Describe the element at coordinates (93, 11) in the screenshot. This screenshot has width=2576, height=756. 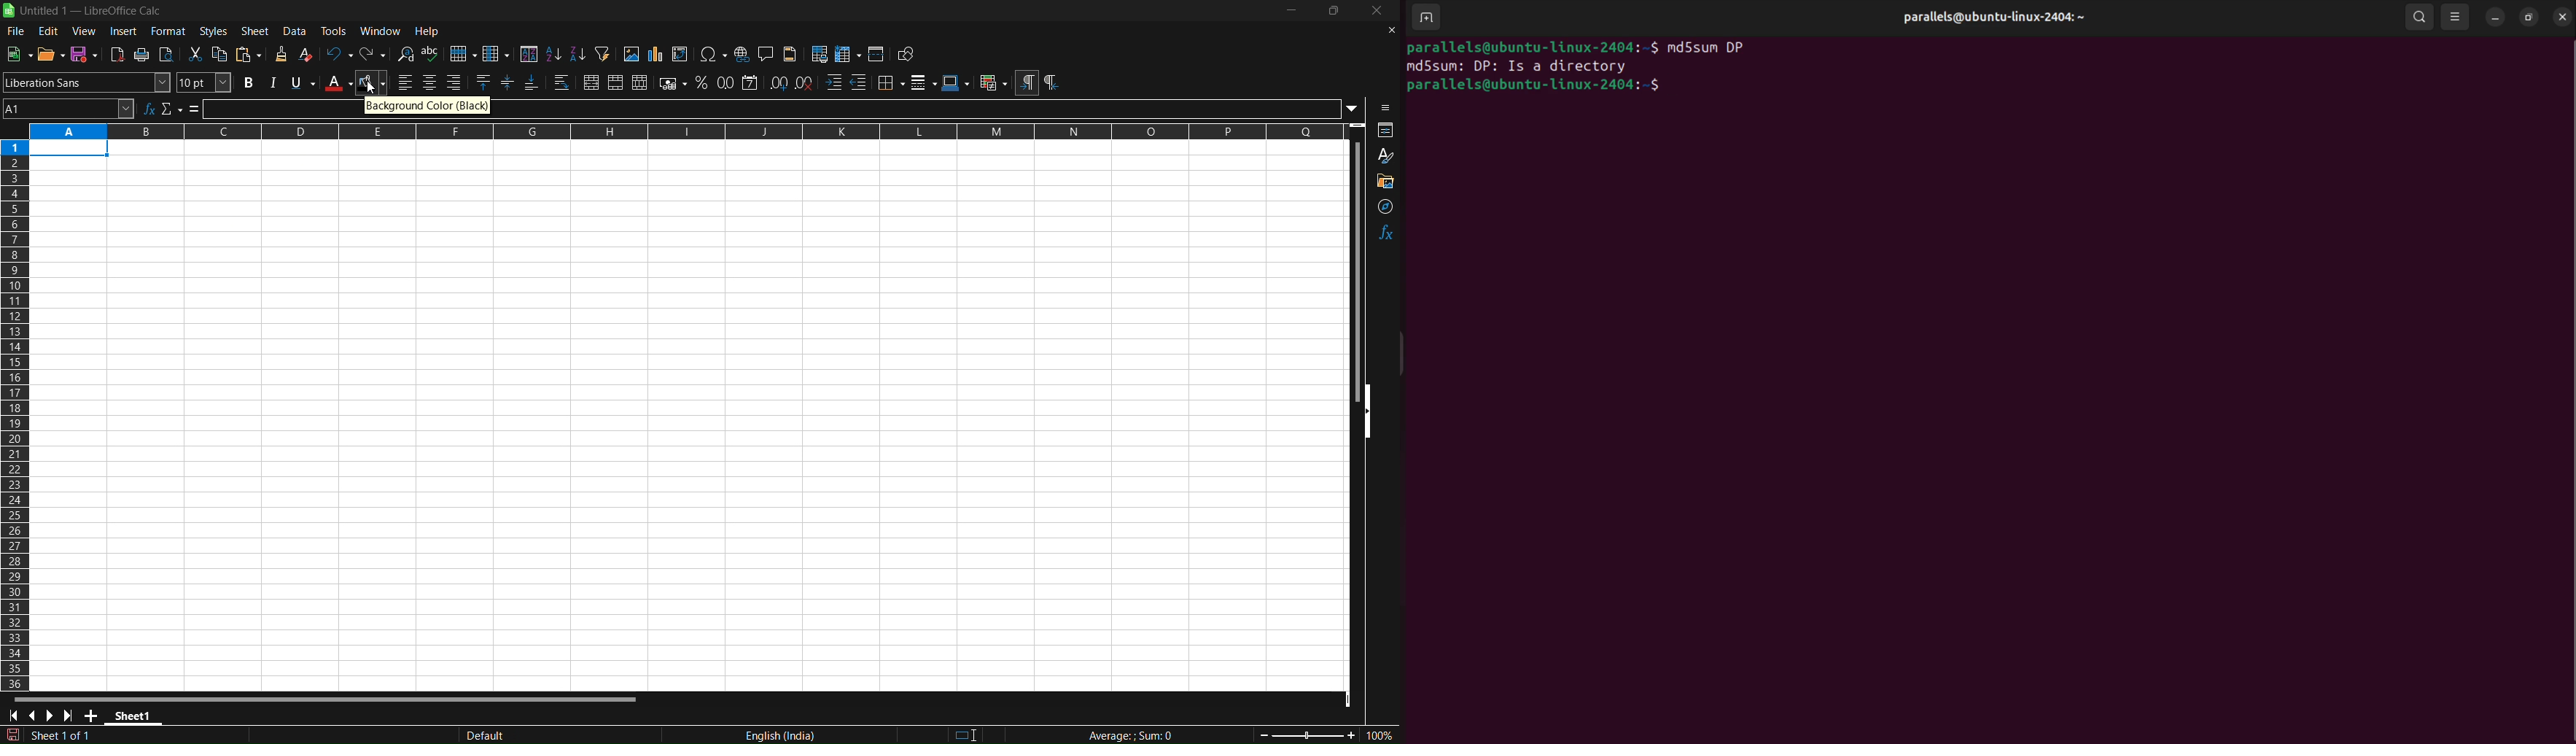
I see `title` at that location.